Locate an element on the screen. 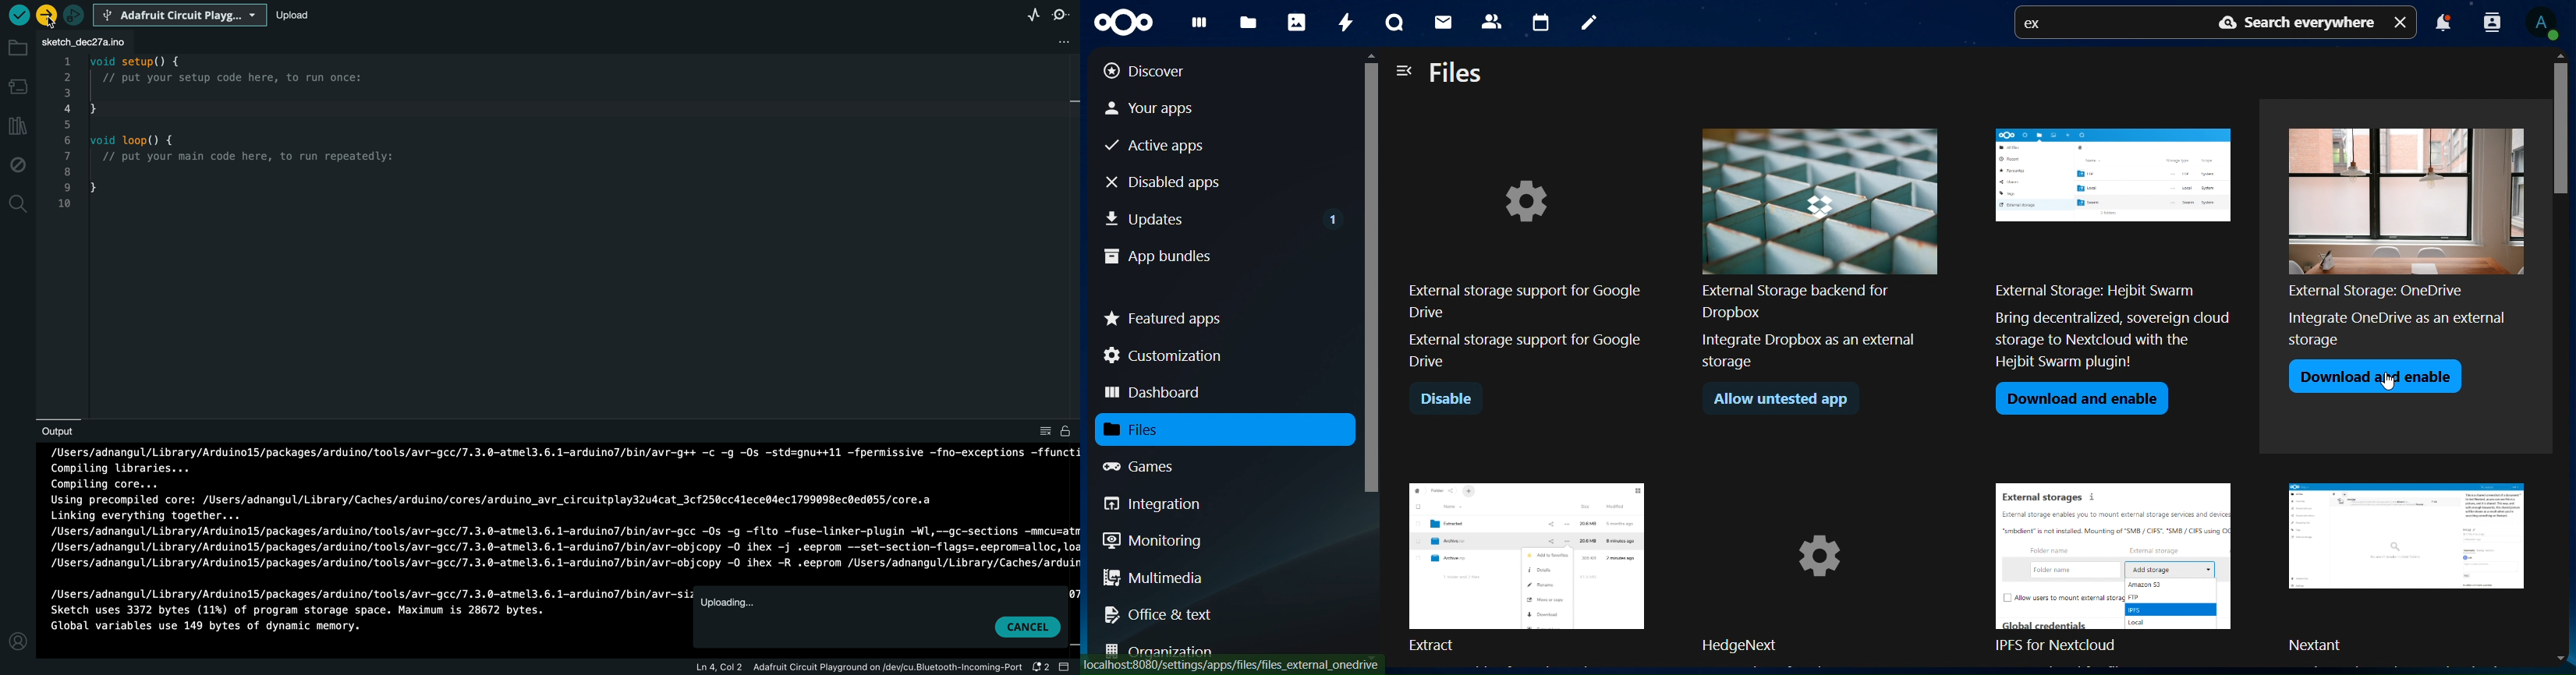 The height and width of the screenshot is (700, 2576). search profile is located at coordinates (2493, 21).